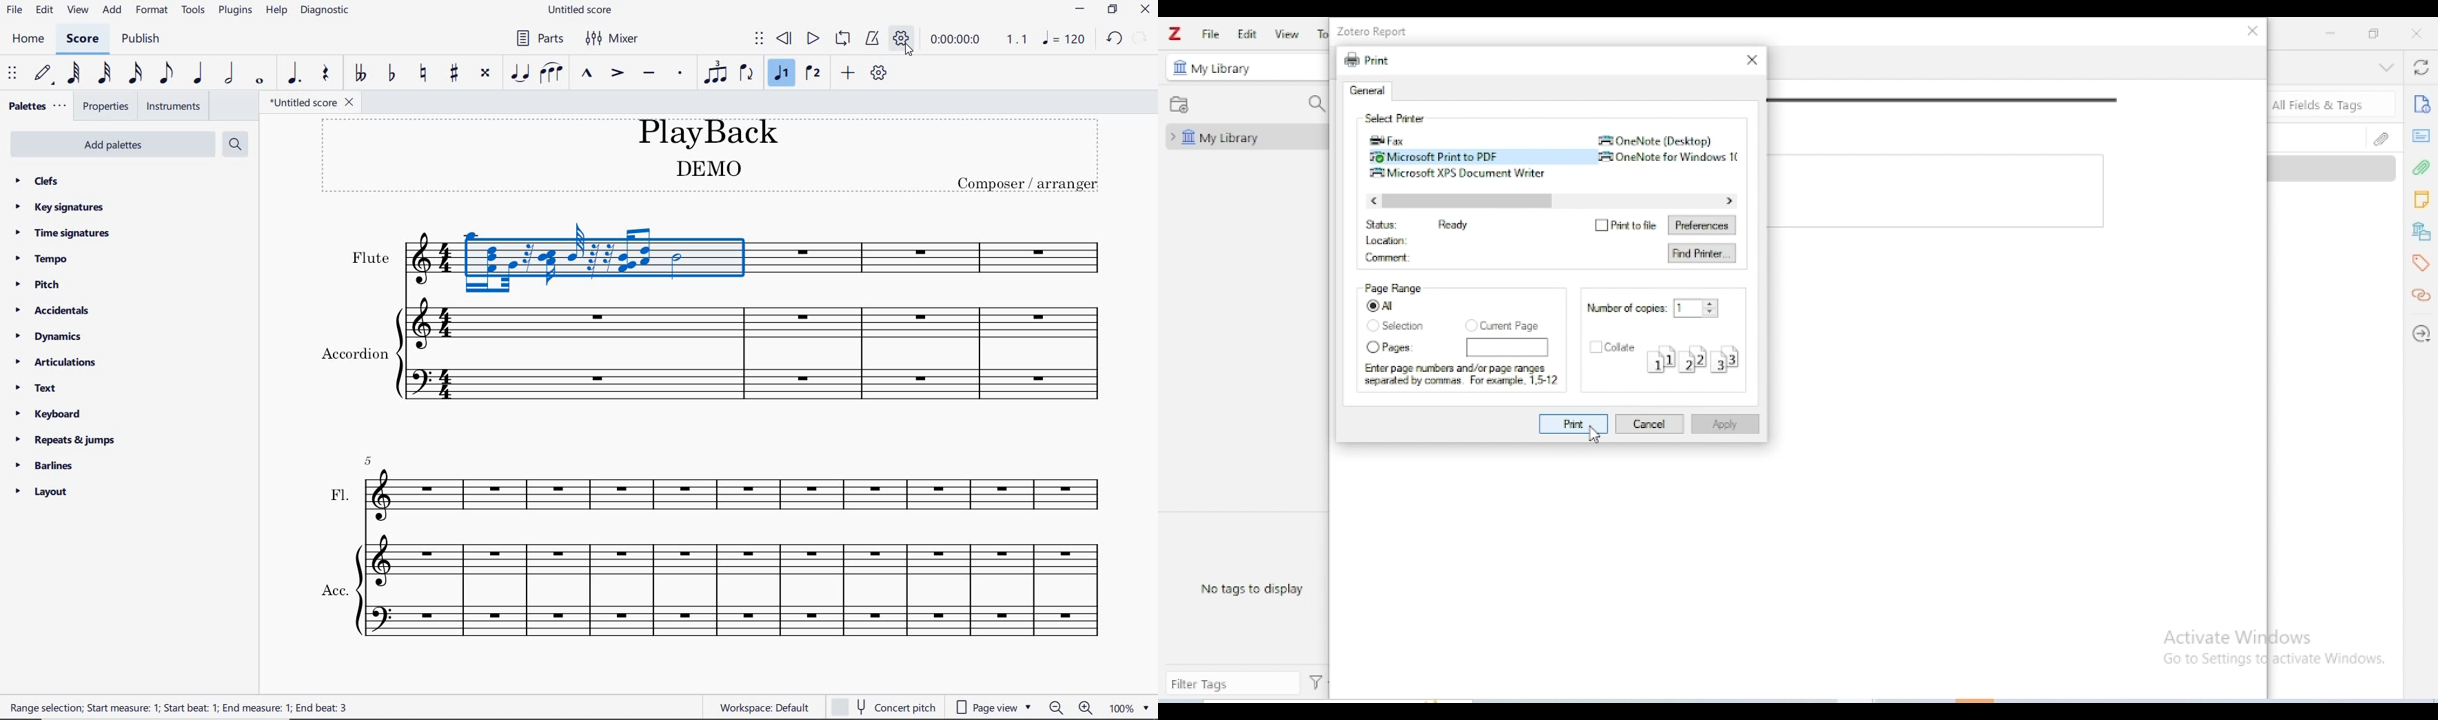 The image size is (2464, 728). Describe the element at coordinates (541, 37) in the screenshot. I see `parts` at that location.